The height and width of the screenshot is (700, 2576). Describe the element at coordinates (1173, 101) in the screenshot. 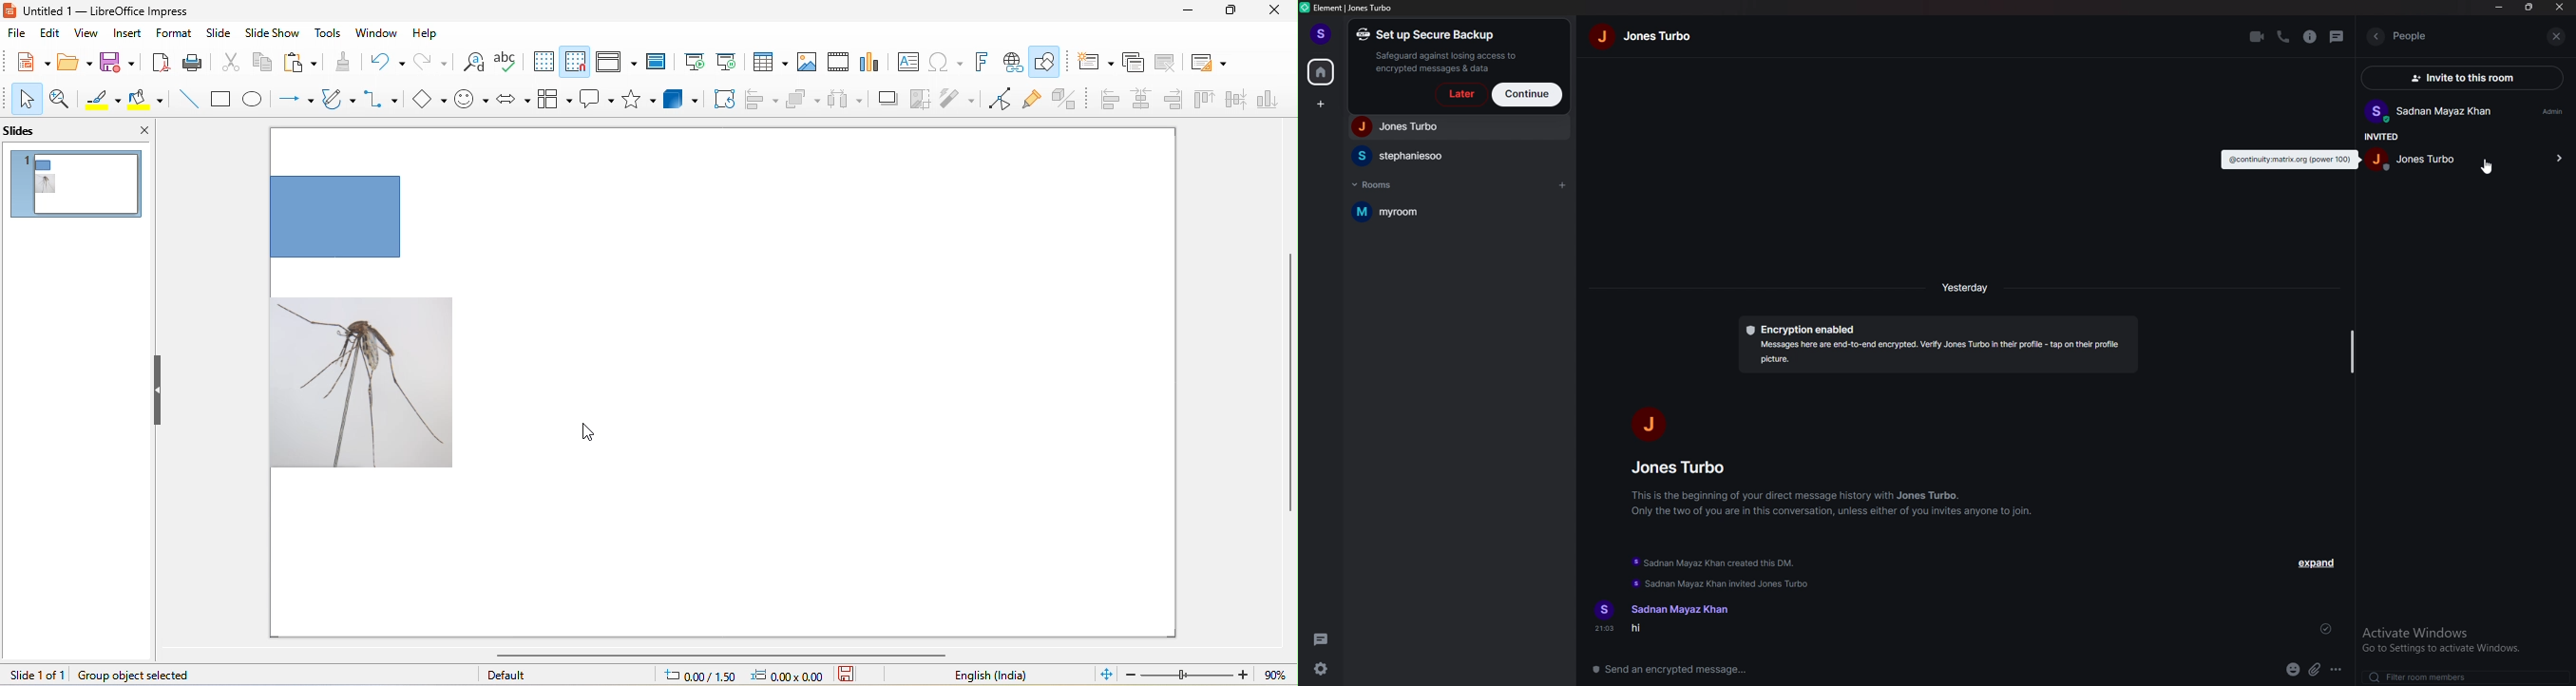

I see `right` at that location.